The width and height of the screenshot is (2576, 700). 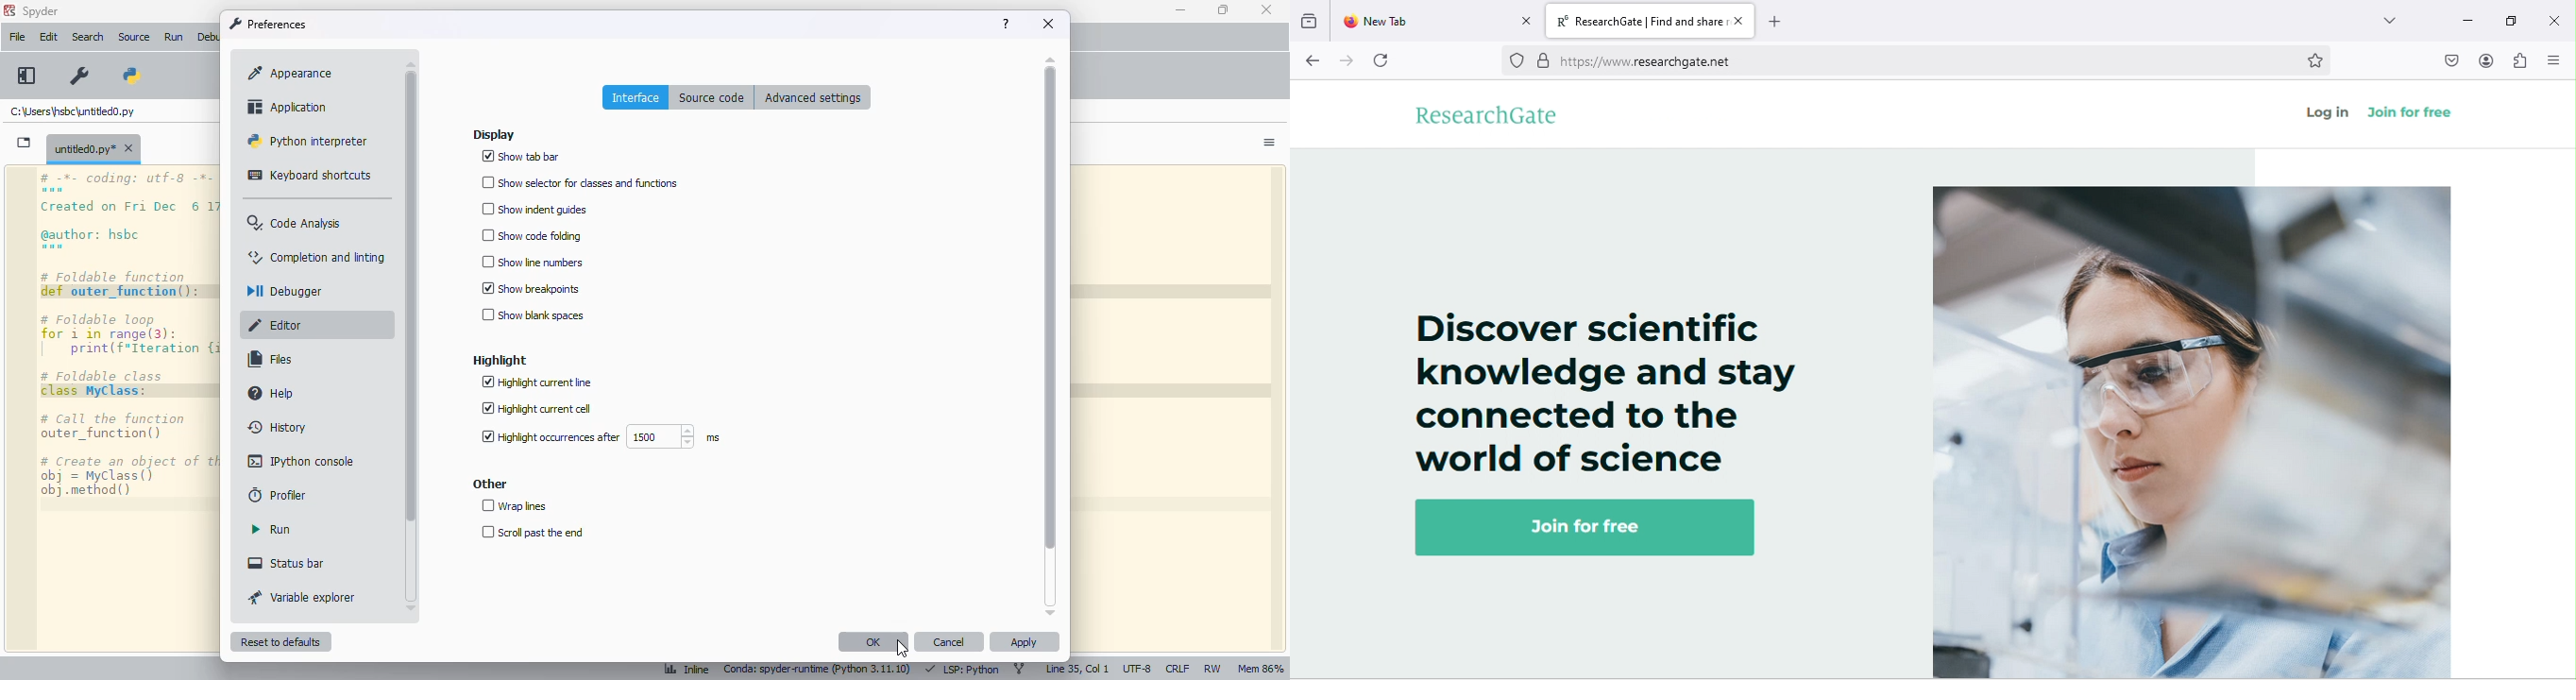 What do you see at coordinates (277, 325) in the screenshot?
I see `editor` at bounding box center [277, 325].